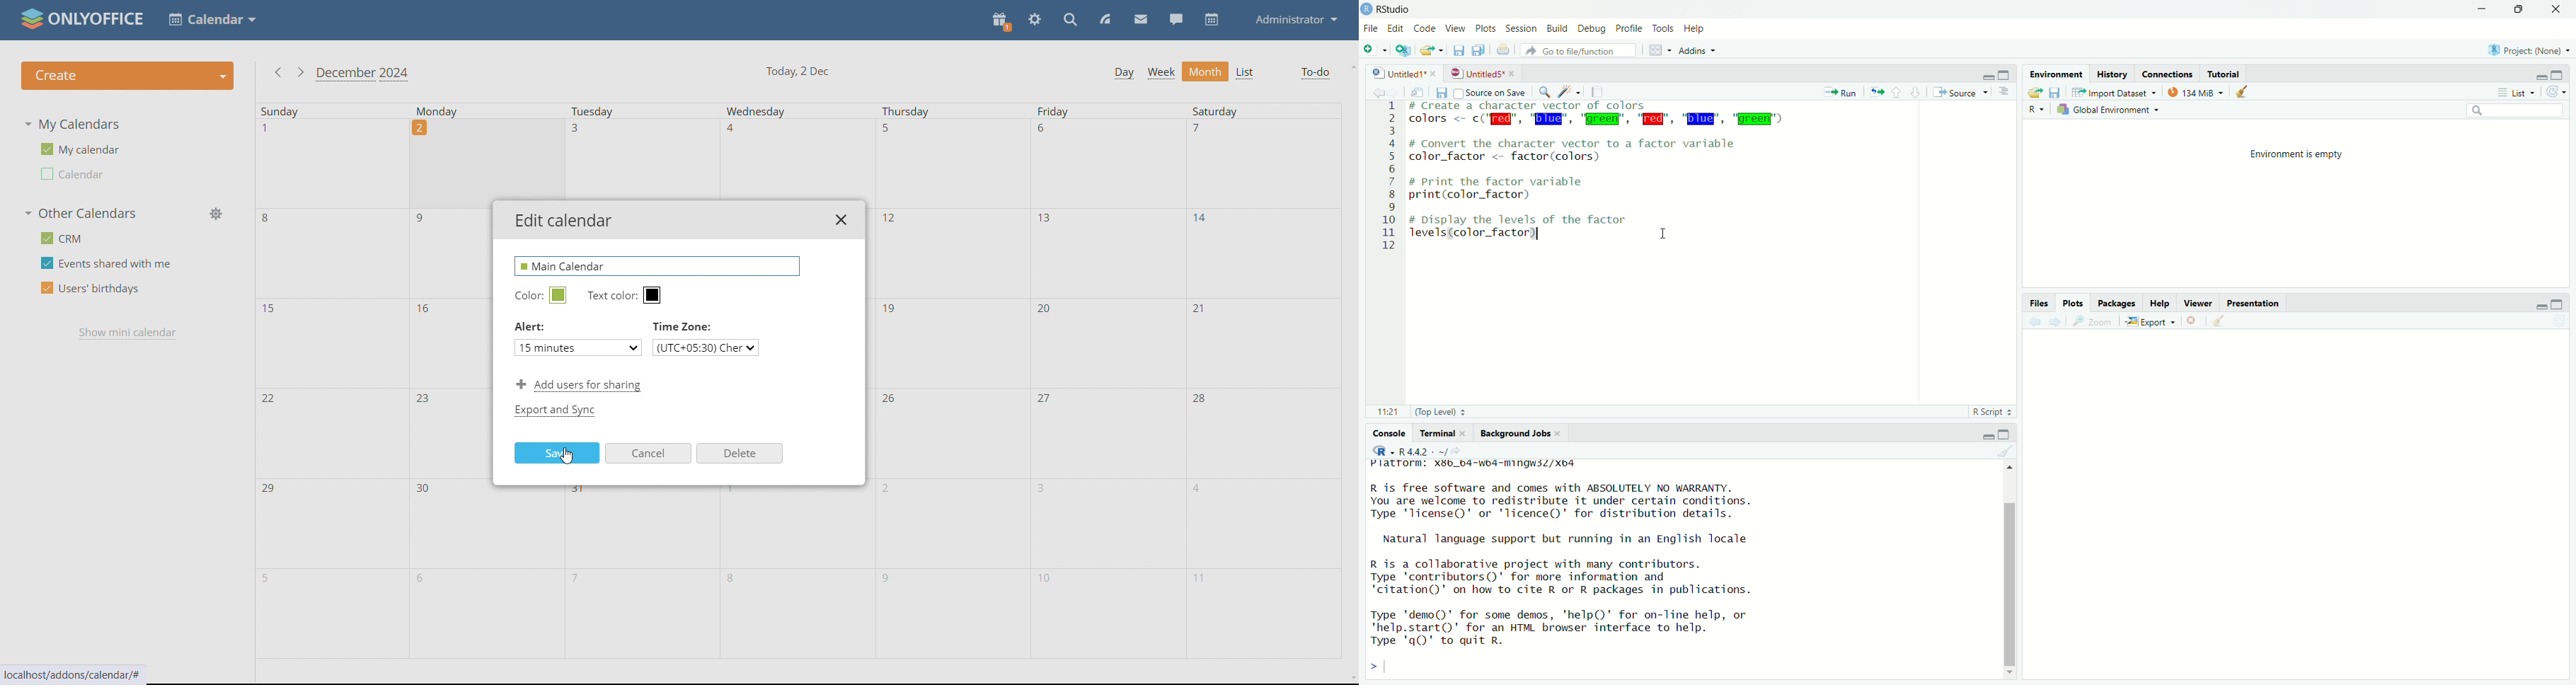 This screenshot has height=700, width=2576. Describe the element at coordinates (1600, 92) in the screenshot. I see `compile report` at that location.